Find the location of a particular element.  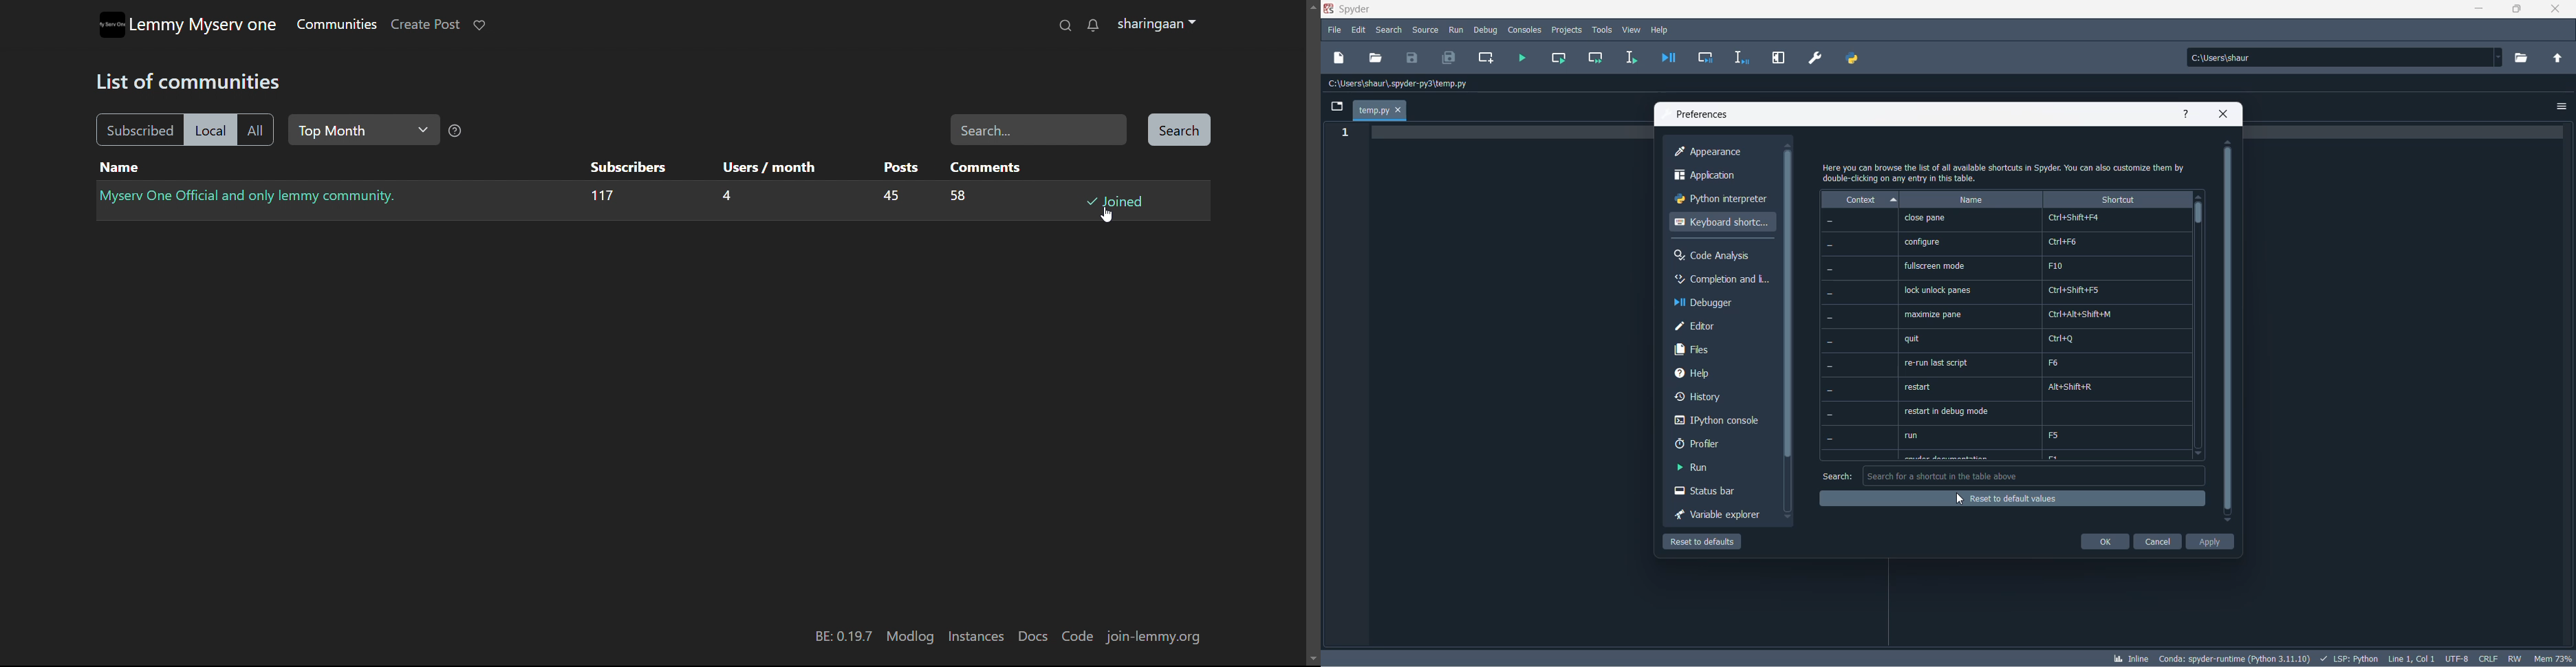

inline is located at coordinates (2130, 658).